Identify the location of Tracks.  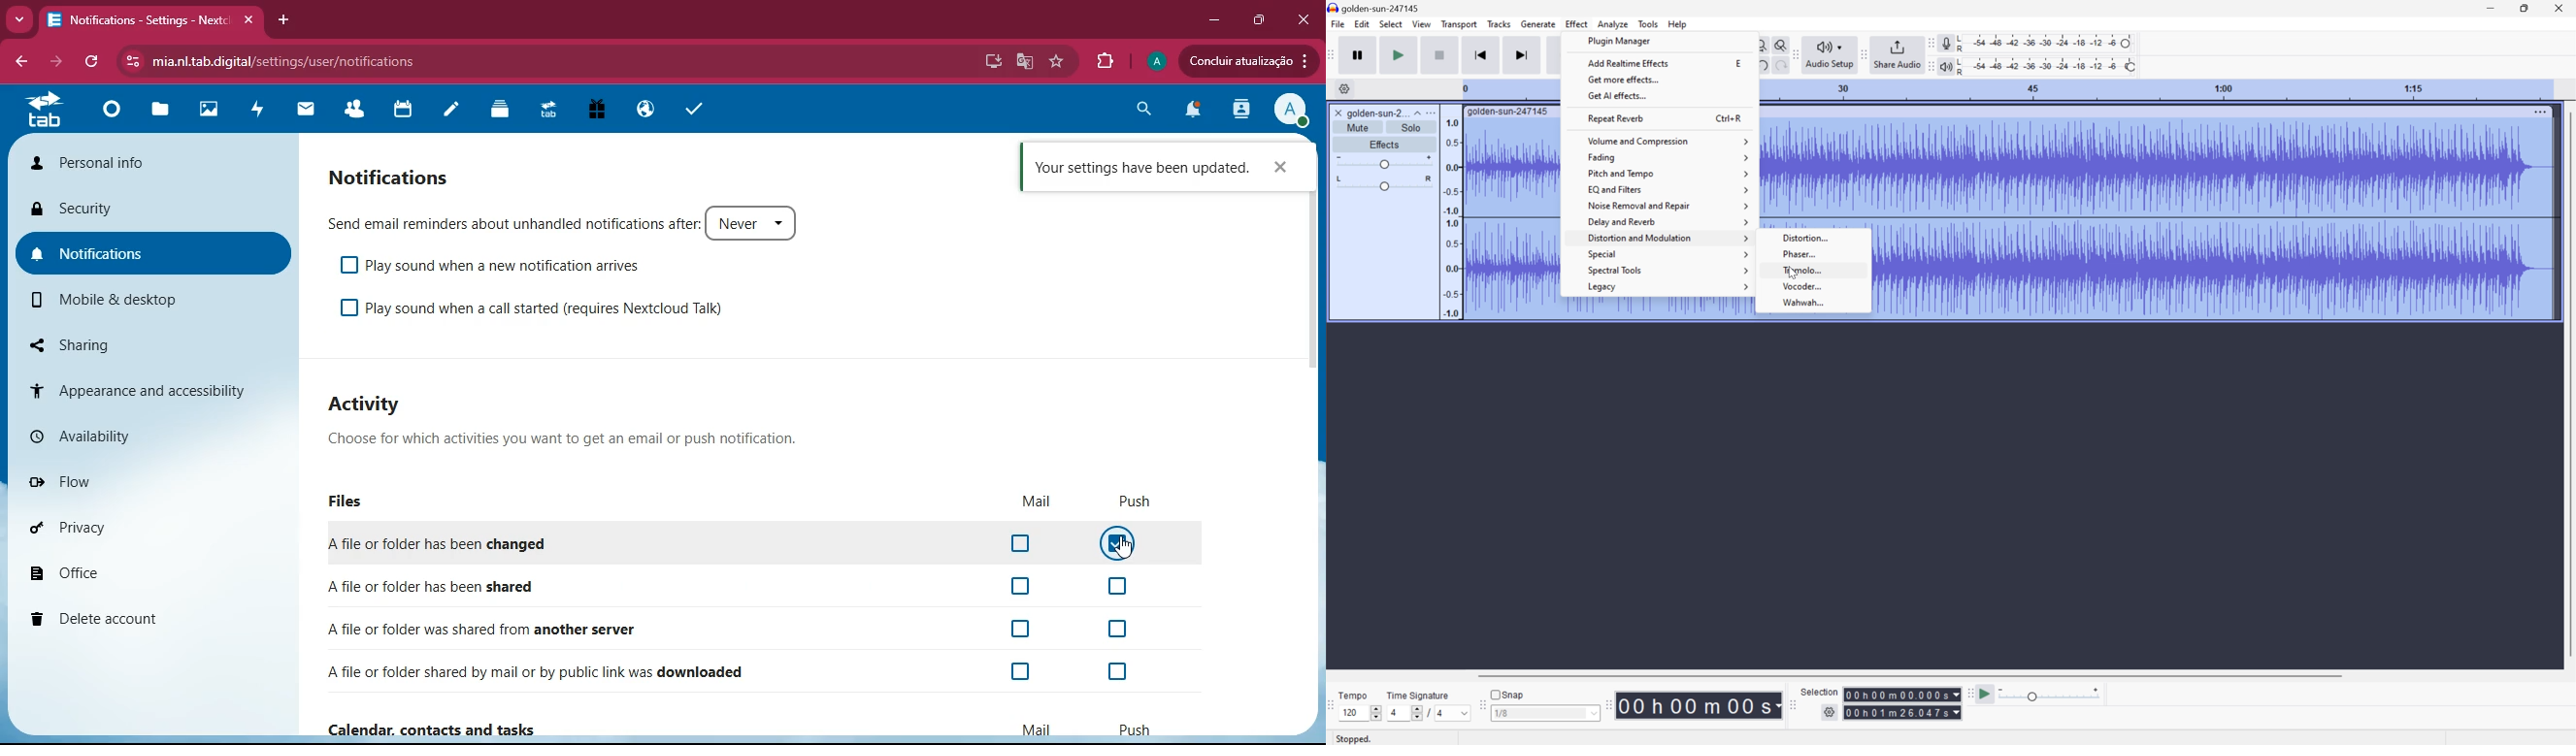
(1499, 23).